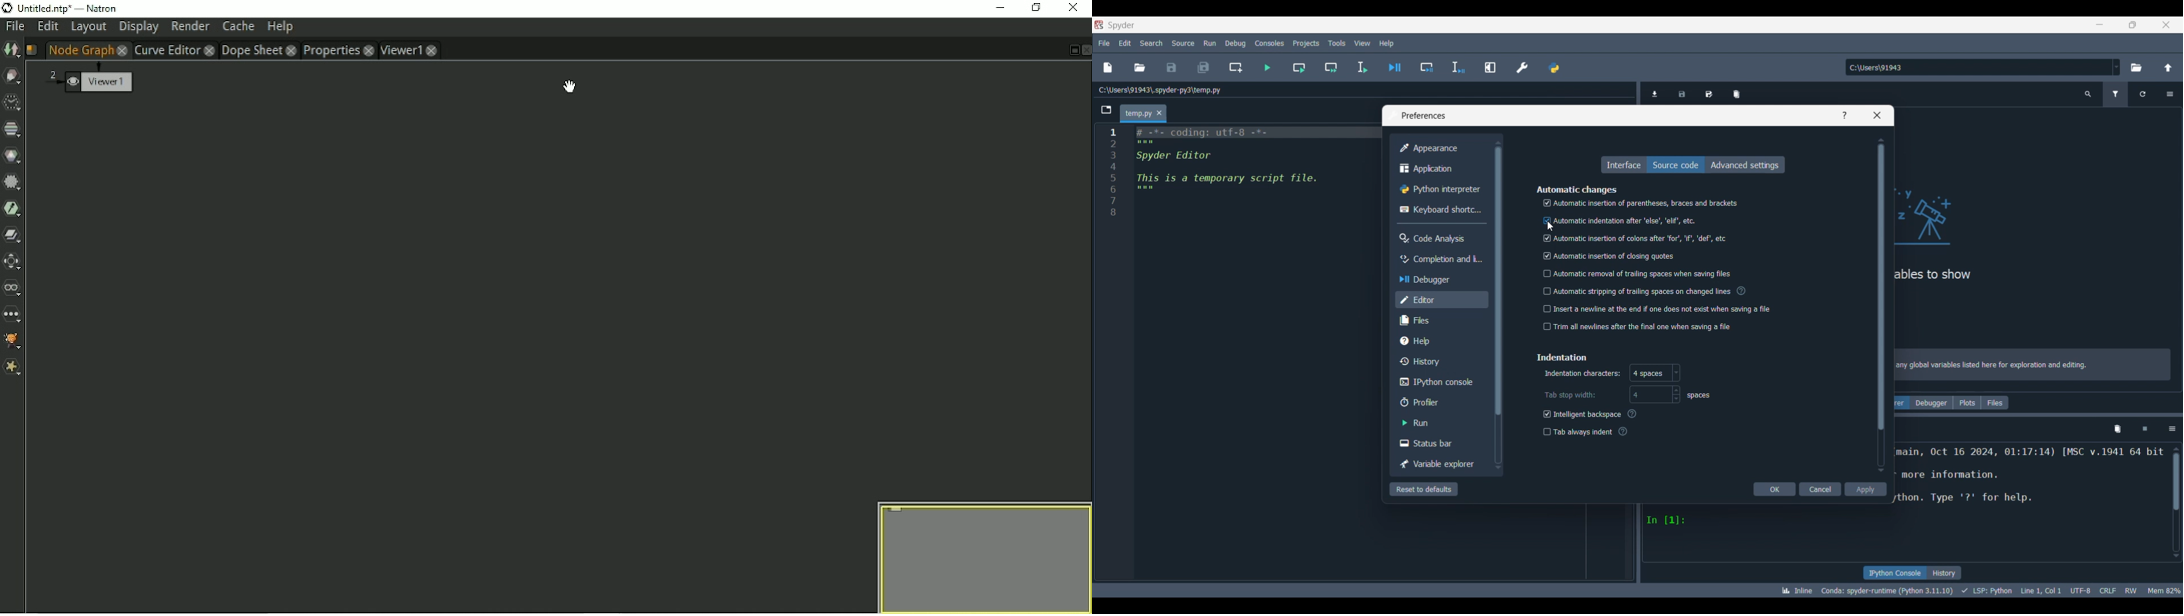 This screenshot has height=616, width=2184. What do you see at coordinates (1592, 431) in the screenshot?
I see `Tab always indent (?)` at bounding box center [1592, 431].